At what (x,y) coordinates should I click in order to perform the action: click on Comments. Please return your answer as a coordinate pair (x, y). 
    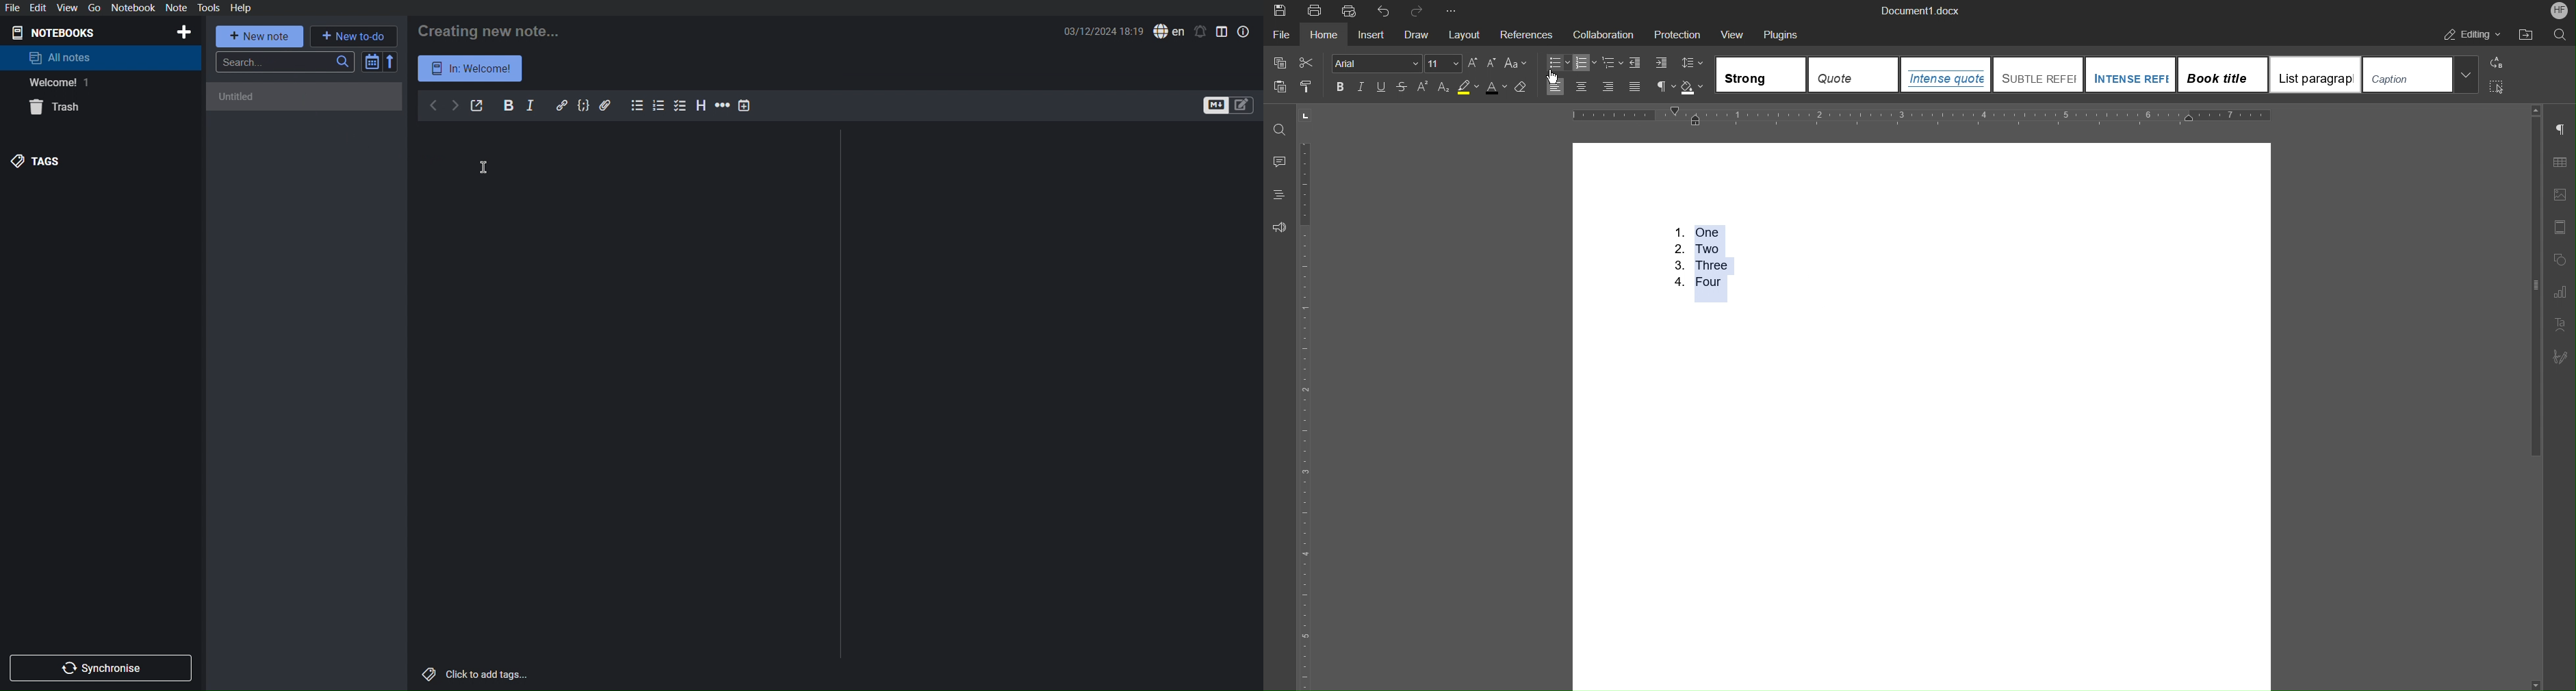
    Looking at the image, I should click on (1280, 161).